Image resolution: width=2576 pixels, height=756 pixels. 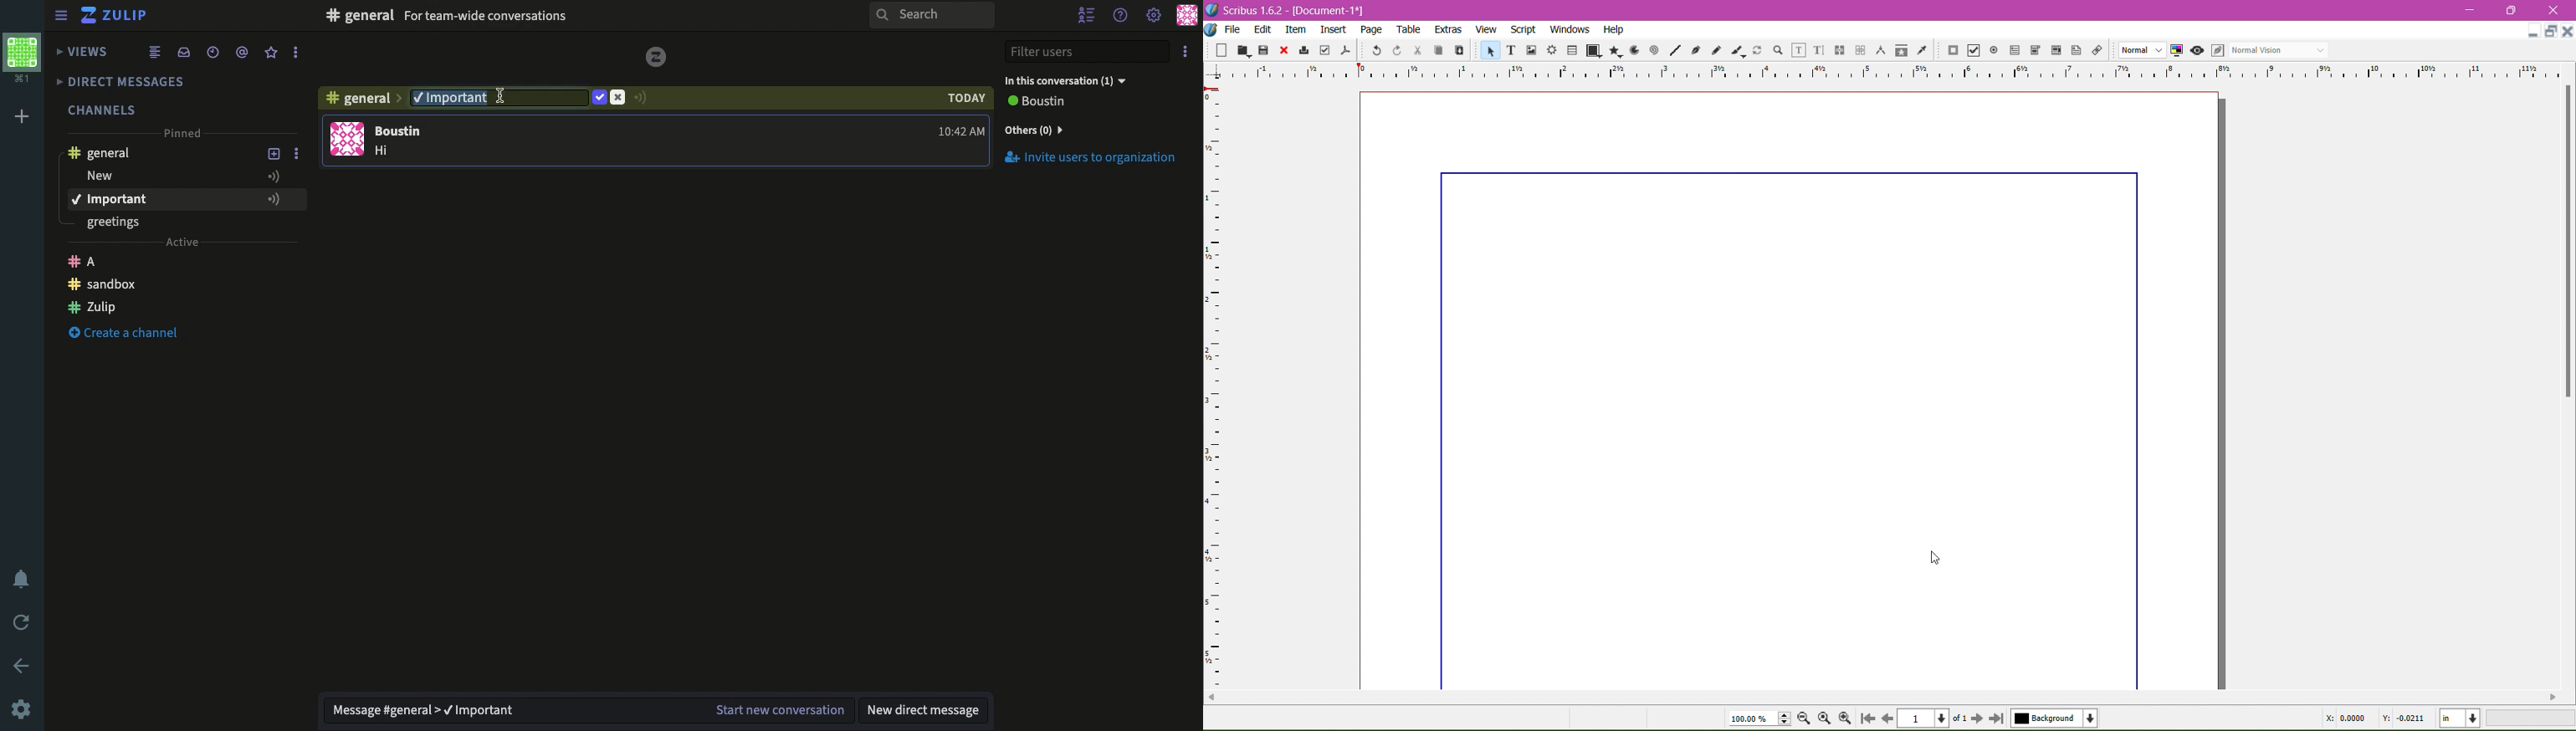 I want to click on More Options, so click(x=299, y=54).